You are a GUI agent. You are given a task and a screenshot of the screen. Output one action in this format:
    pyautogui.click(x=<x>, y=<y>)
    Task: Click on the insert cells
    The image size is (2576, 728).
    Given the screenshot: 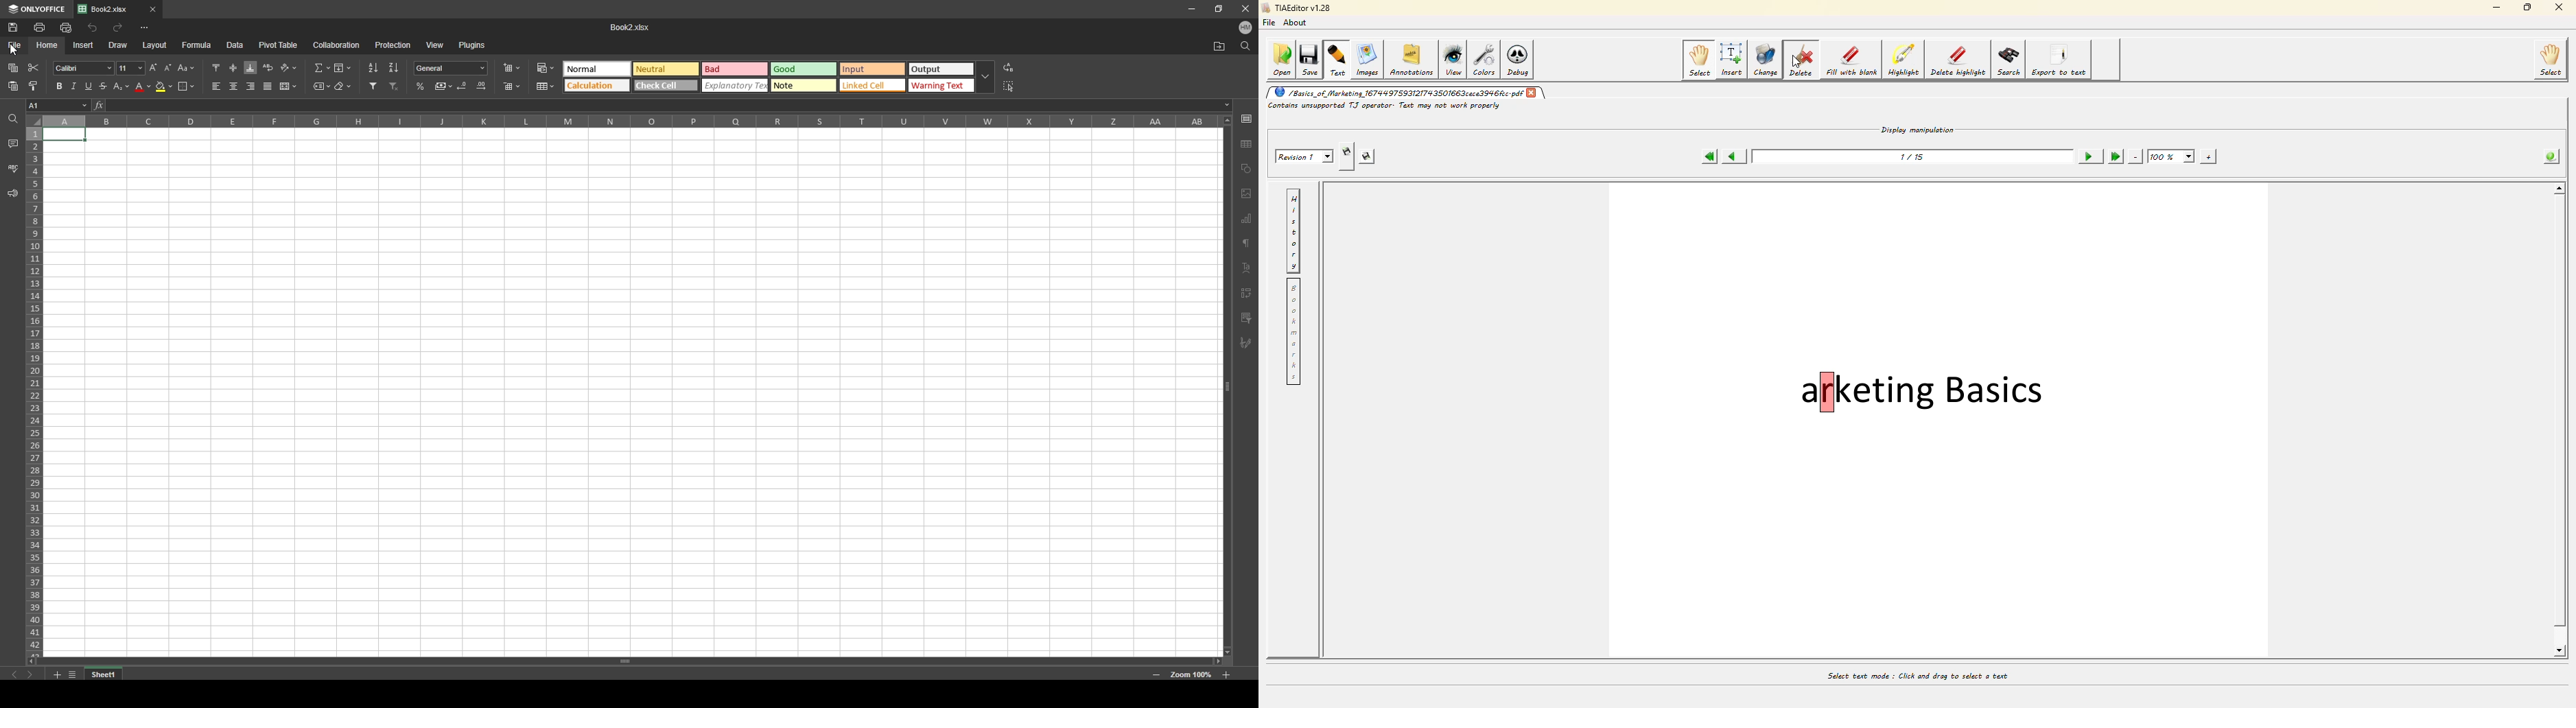 What is the action you would take?
    pyautogui.click(x=511, y=68)
    